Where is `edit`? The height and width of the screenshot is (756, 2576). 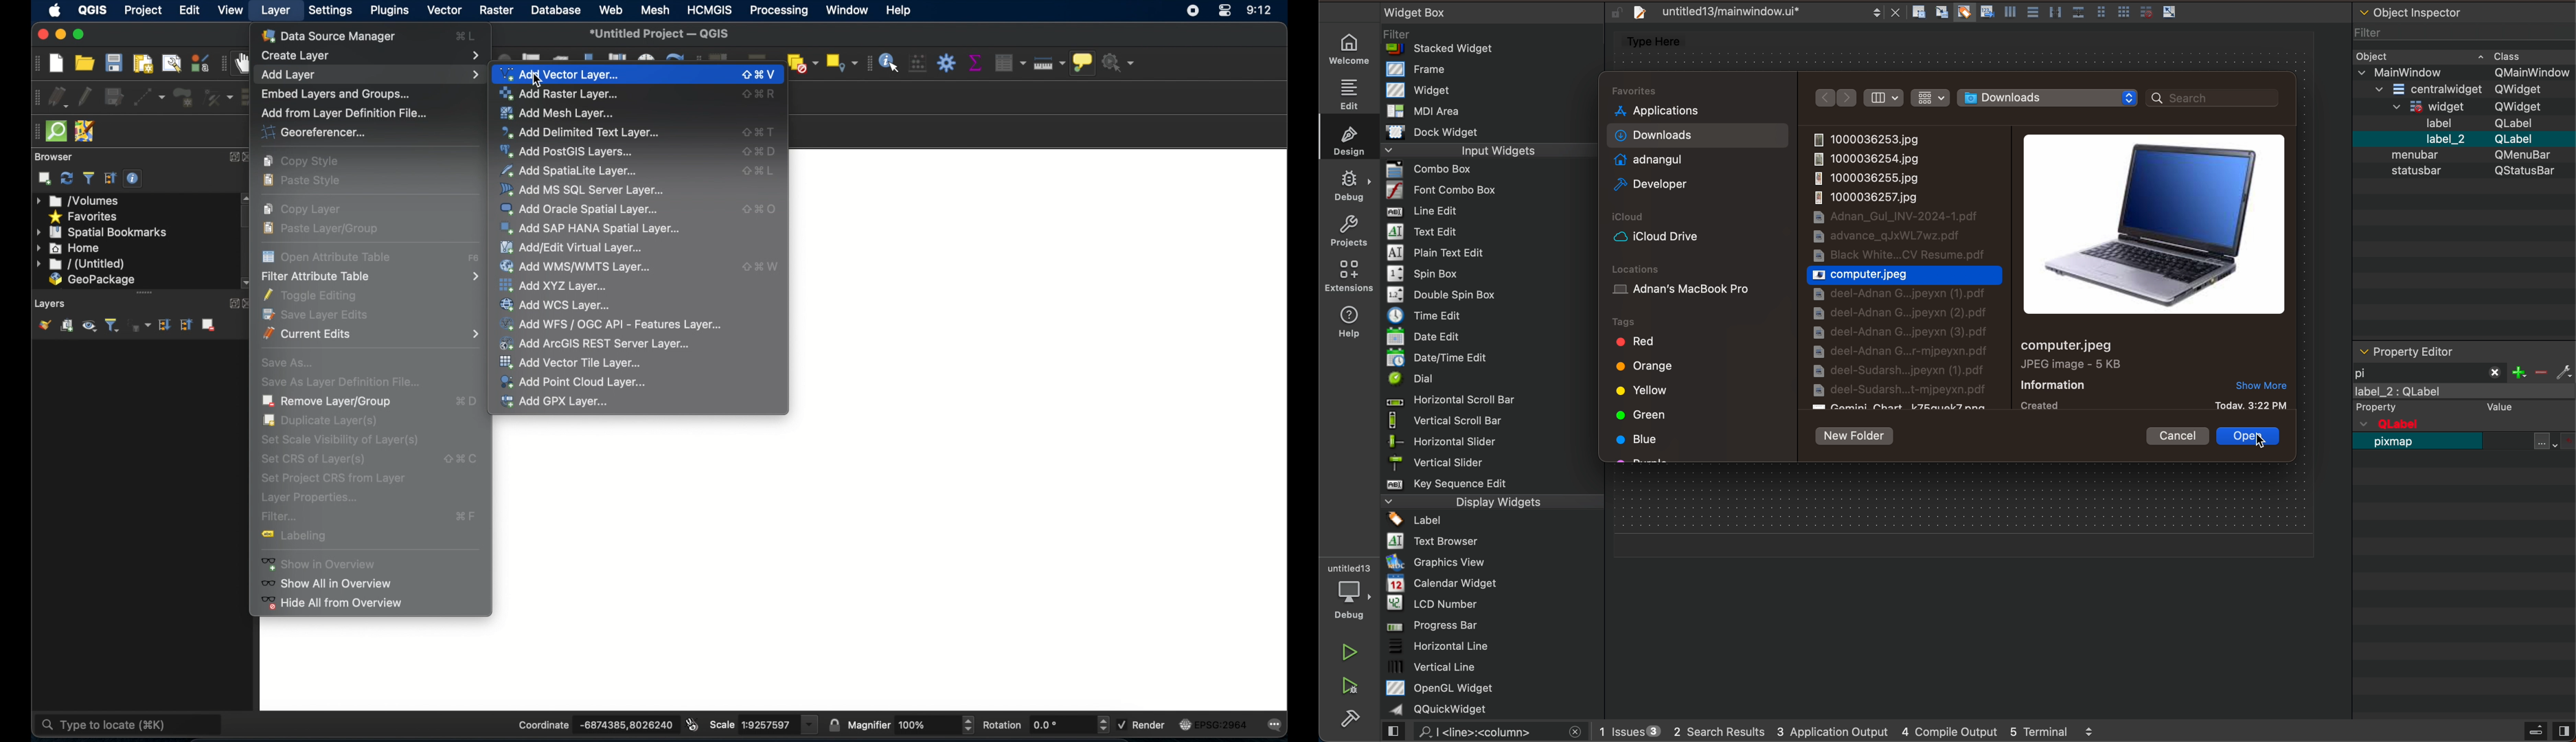 edit is located at coordinates (1347, 92).